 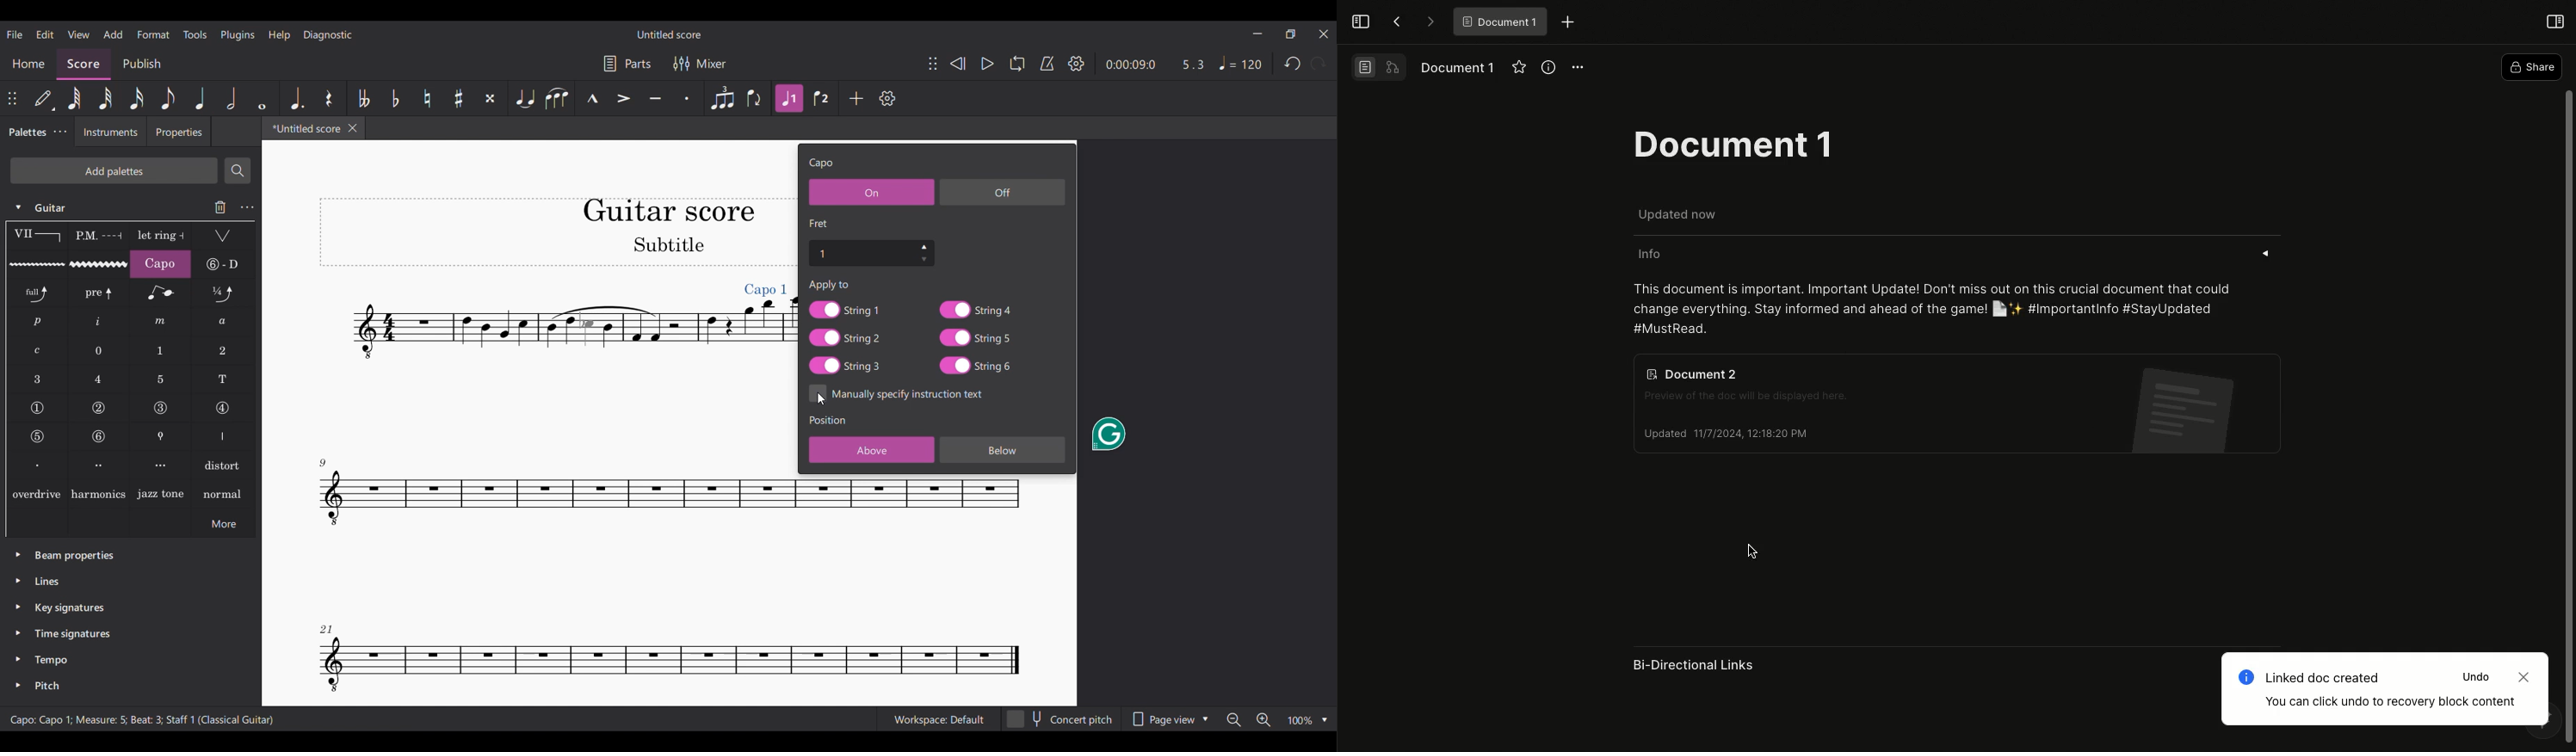 What do you see at coordinates (669, 35) in the screenshot?
I see `Score title` at bounding box center [669, 35].